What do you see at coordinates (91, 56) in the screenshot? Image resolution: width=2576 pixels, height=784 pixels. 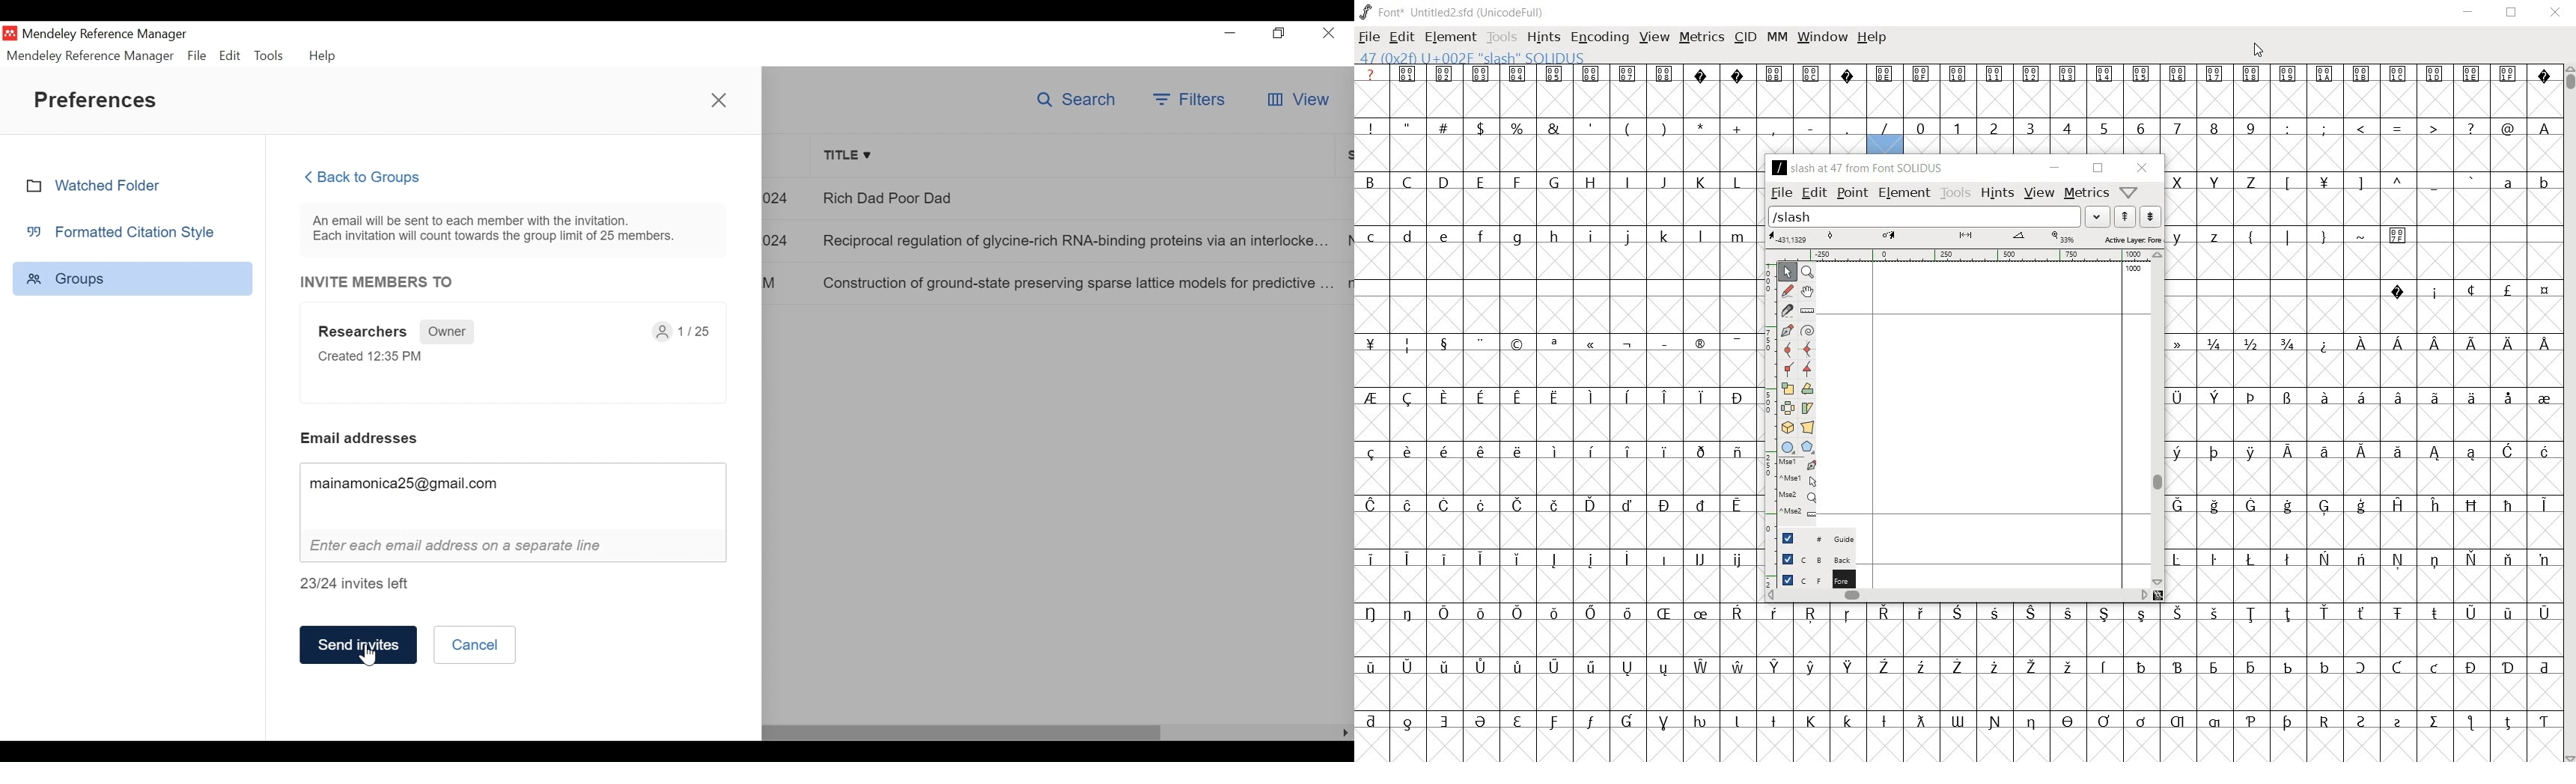 I see `Mendeley Reference Manager` at bounding box center [91, 56].